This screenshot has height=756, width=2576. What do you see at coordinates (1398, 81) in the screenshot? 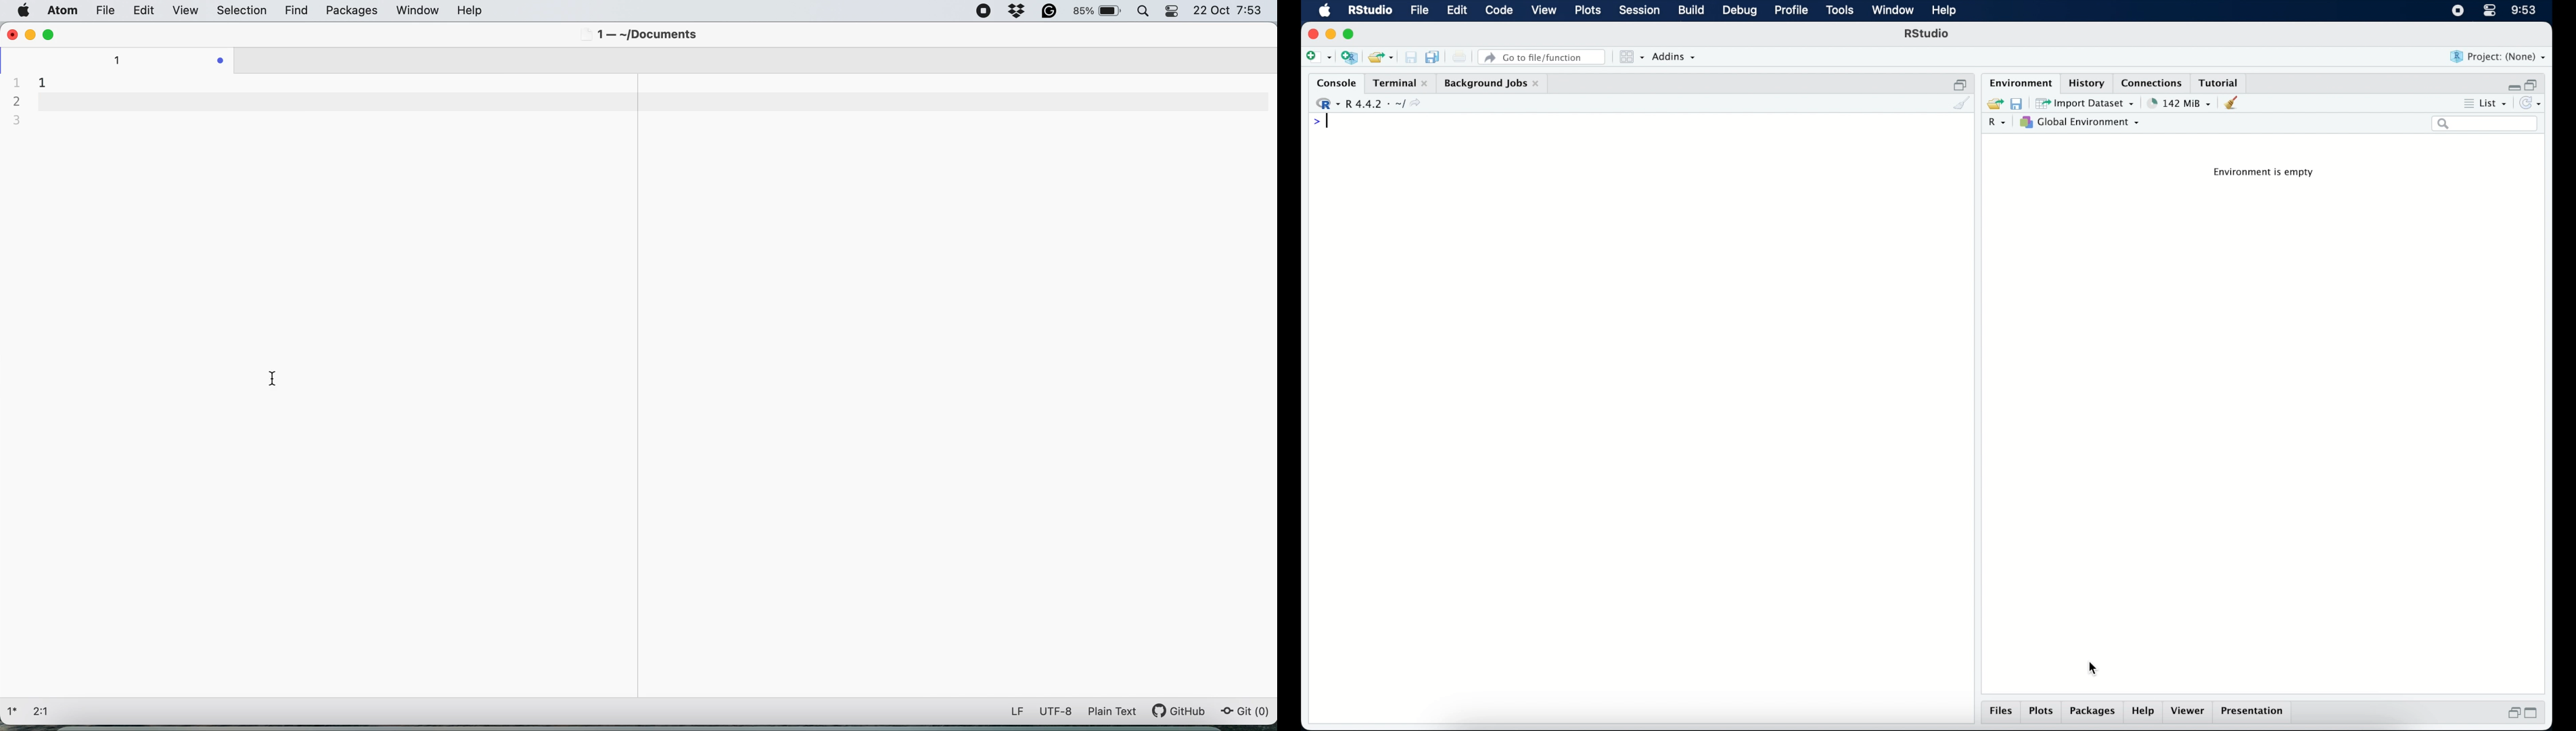
I see `terminal` at bounding box center [1398, 81].